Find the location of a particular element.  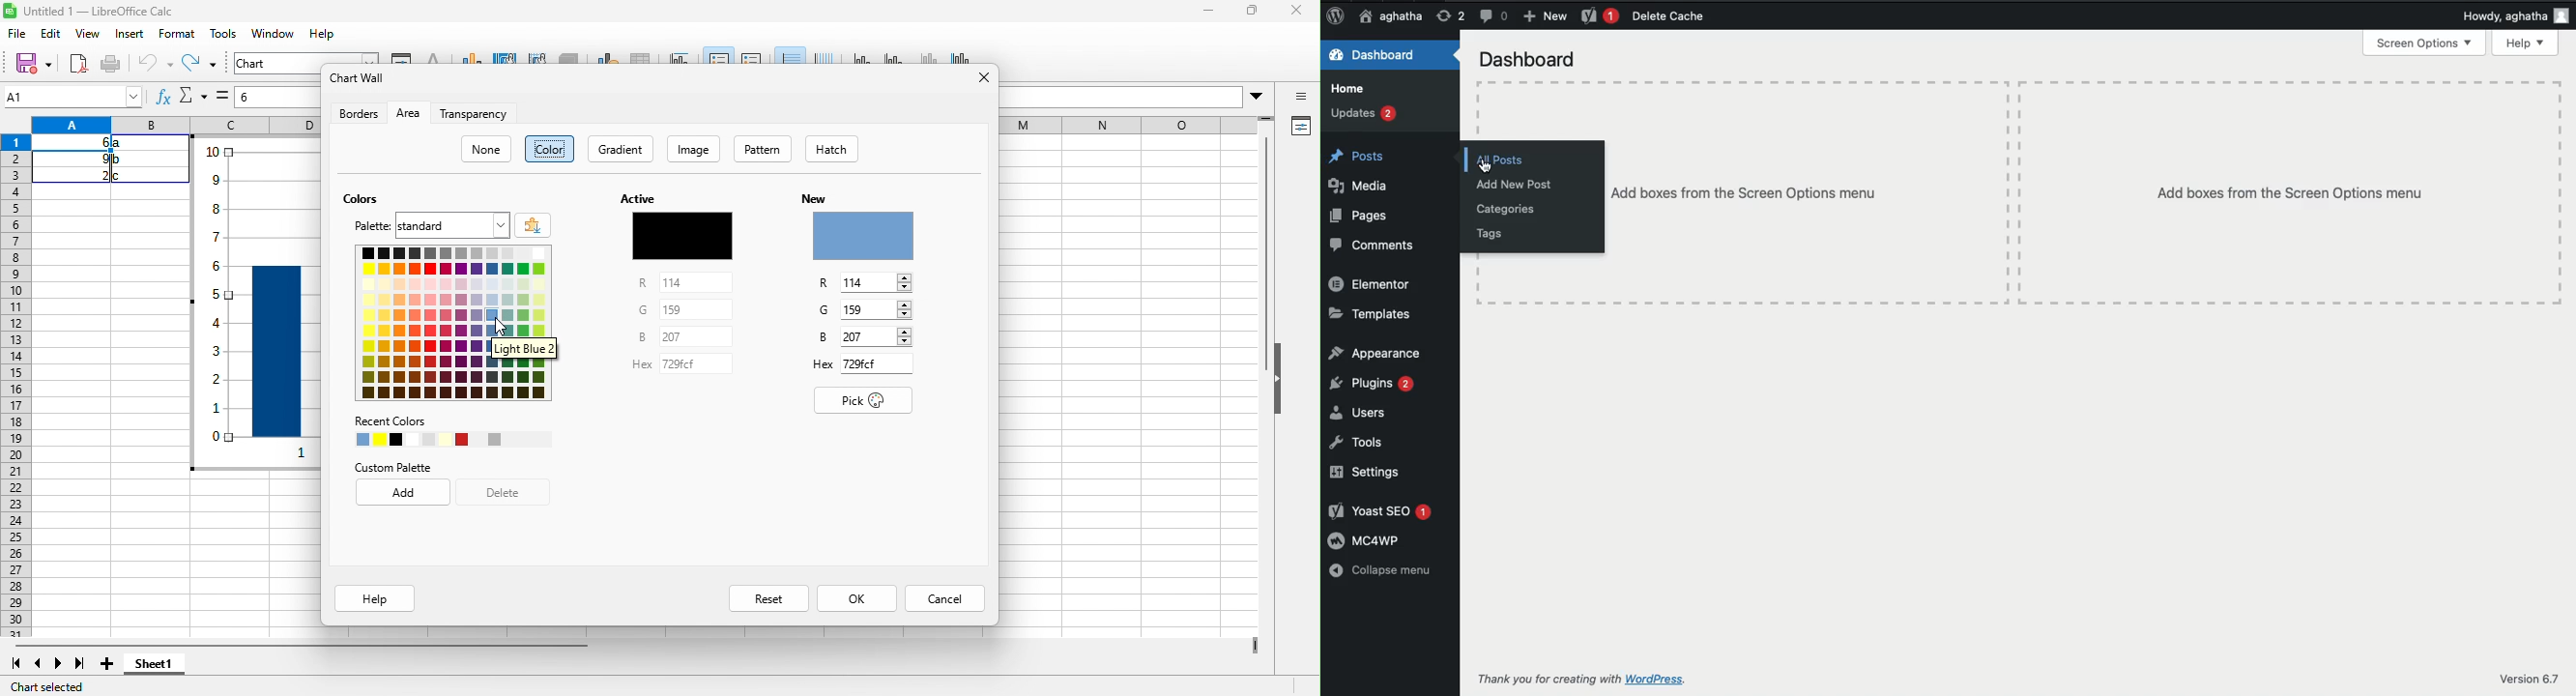

custom palette is located at coordinates (397, 467).